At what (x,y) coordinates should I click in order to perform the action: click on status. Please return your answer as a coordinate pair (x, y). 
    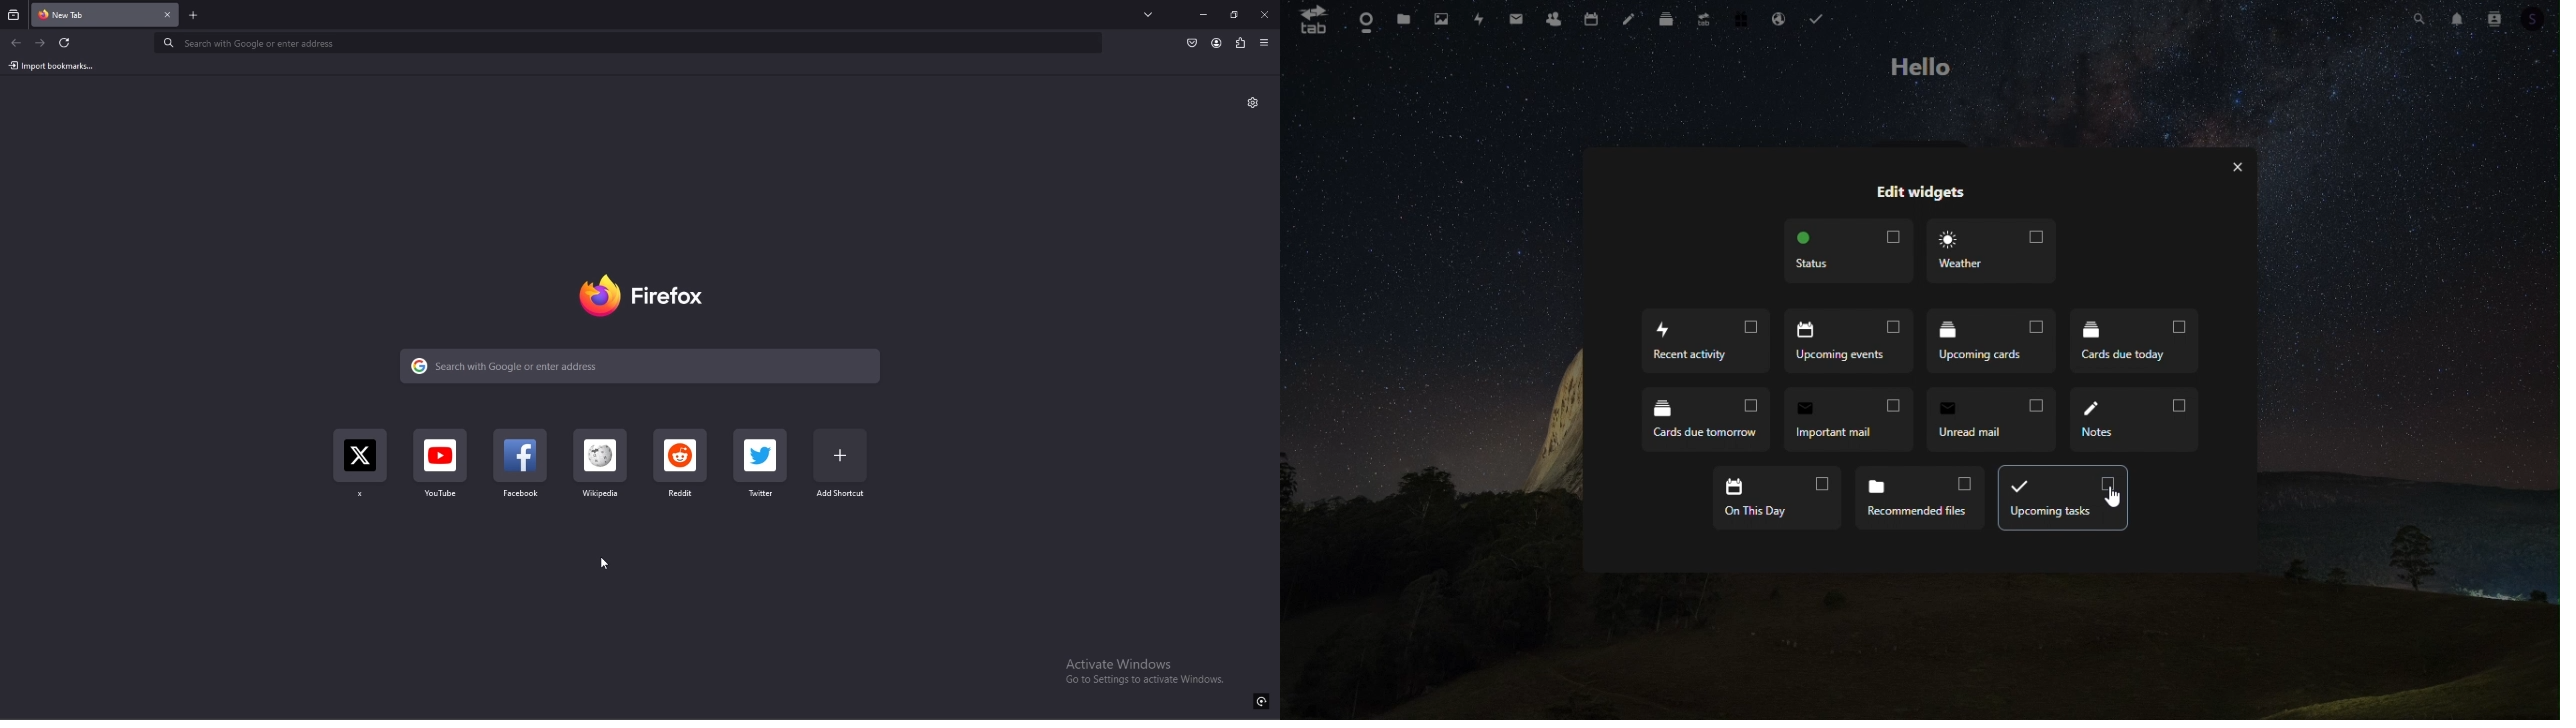
    Looking at the image, I should click on (1851, 253).